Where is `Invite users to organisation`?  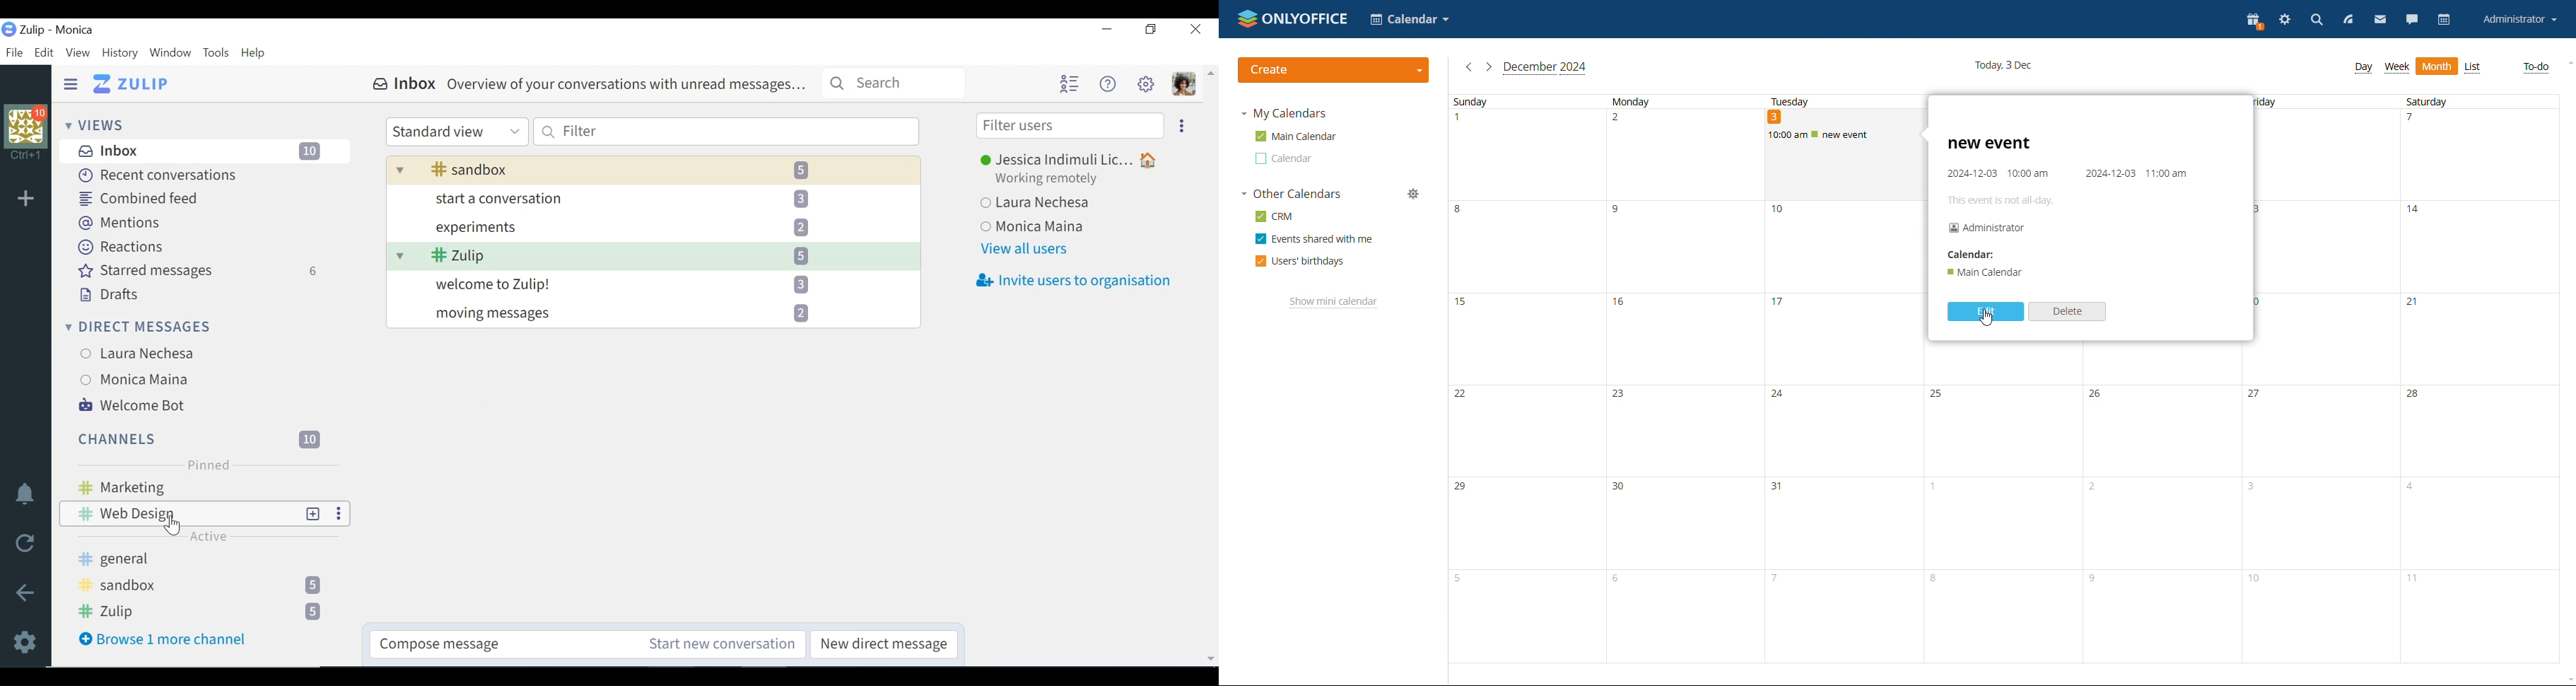 Invite users to organisation is located at coordinates (1076, 282).